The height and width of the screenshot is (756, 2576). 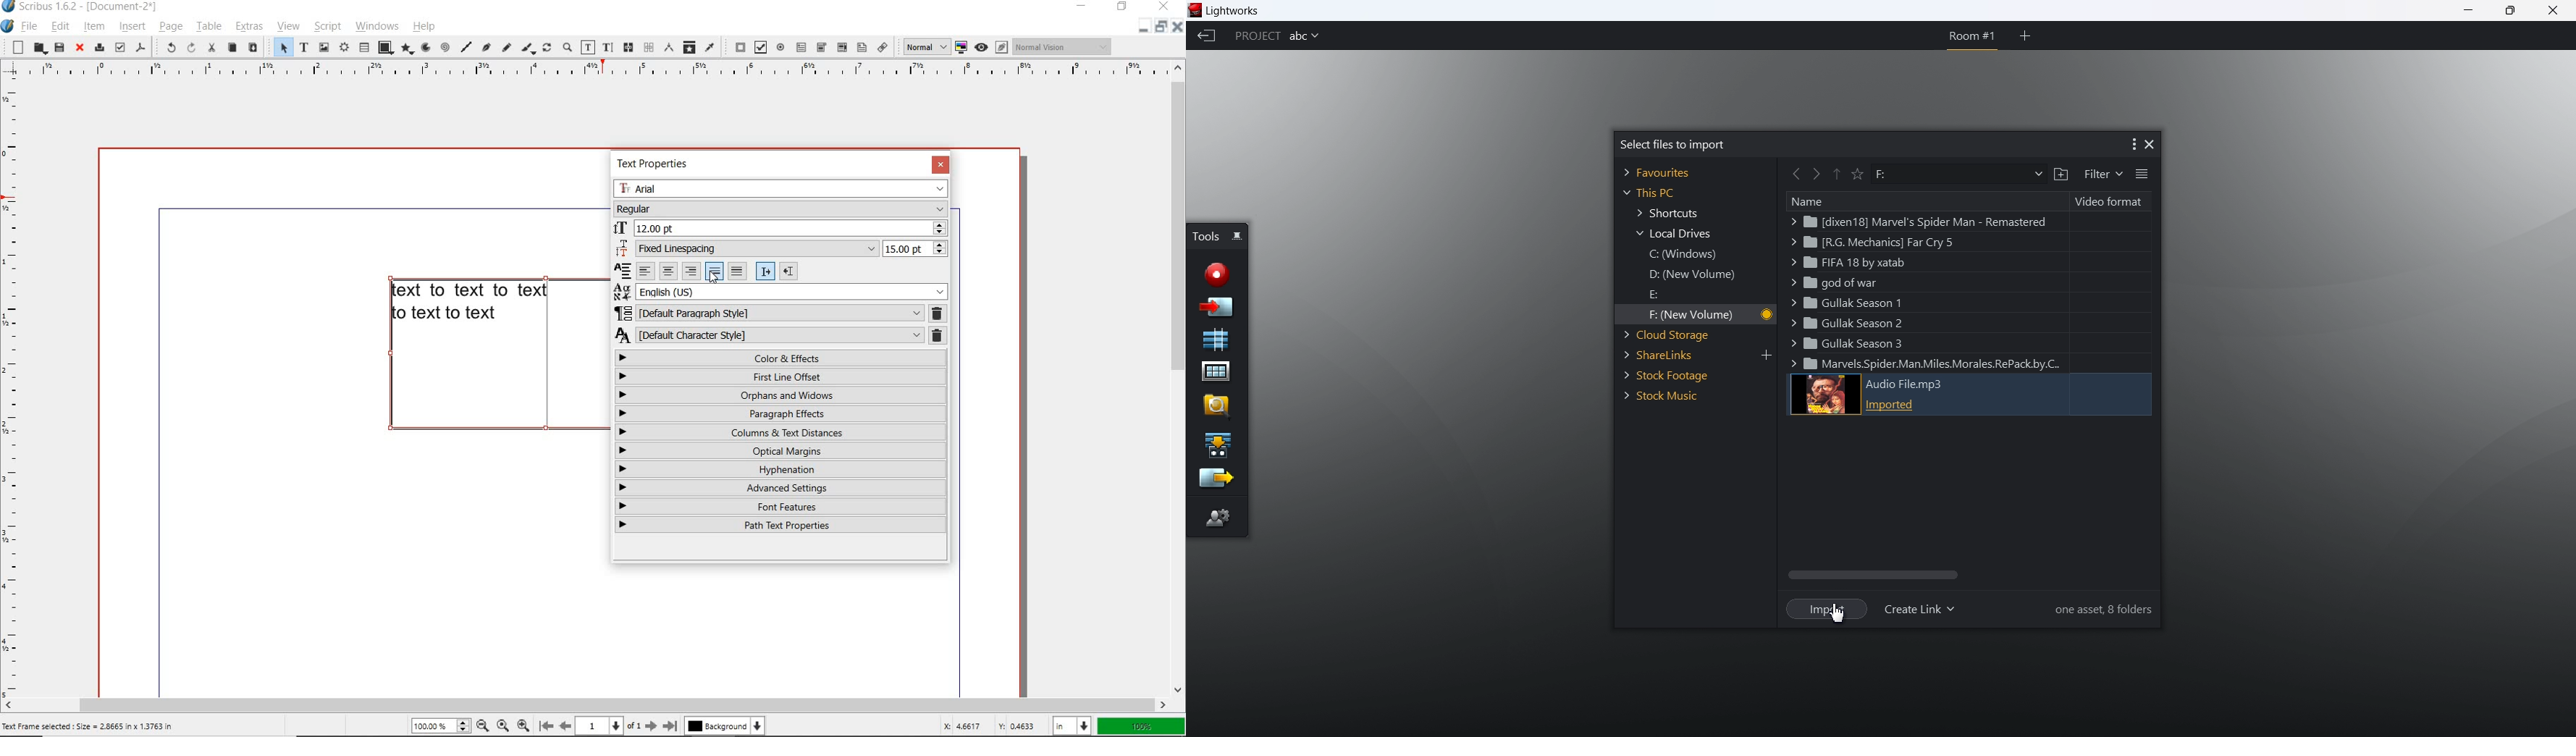 I want to click on favorites, so click(x=1658, y=172).